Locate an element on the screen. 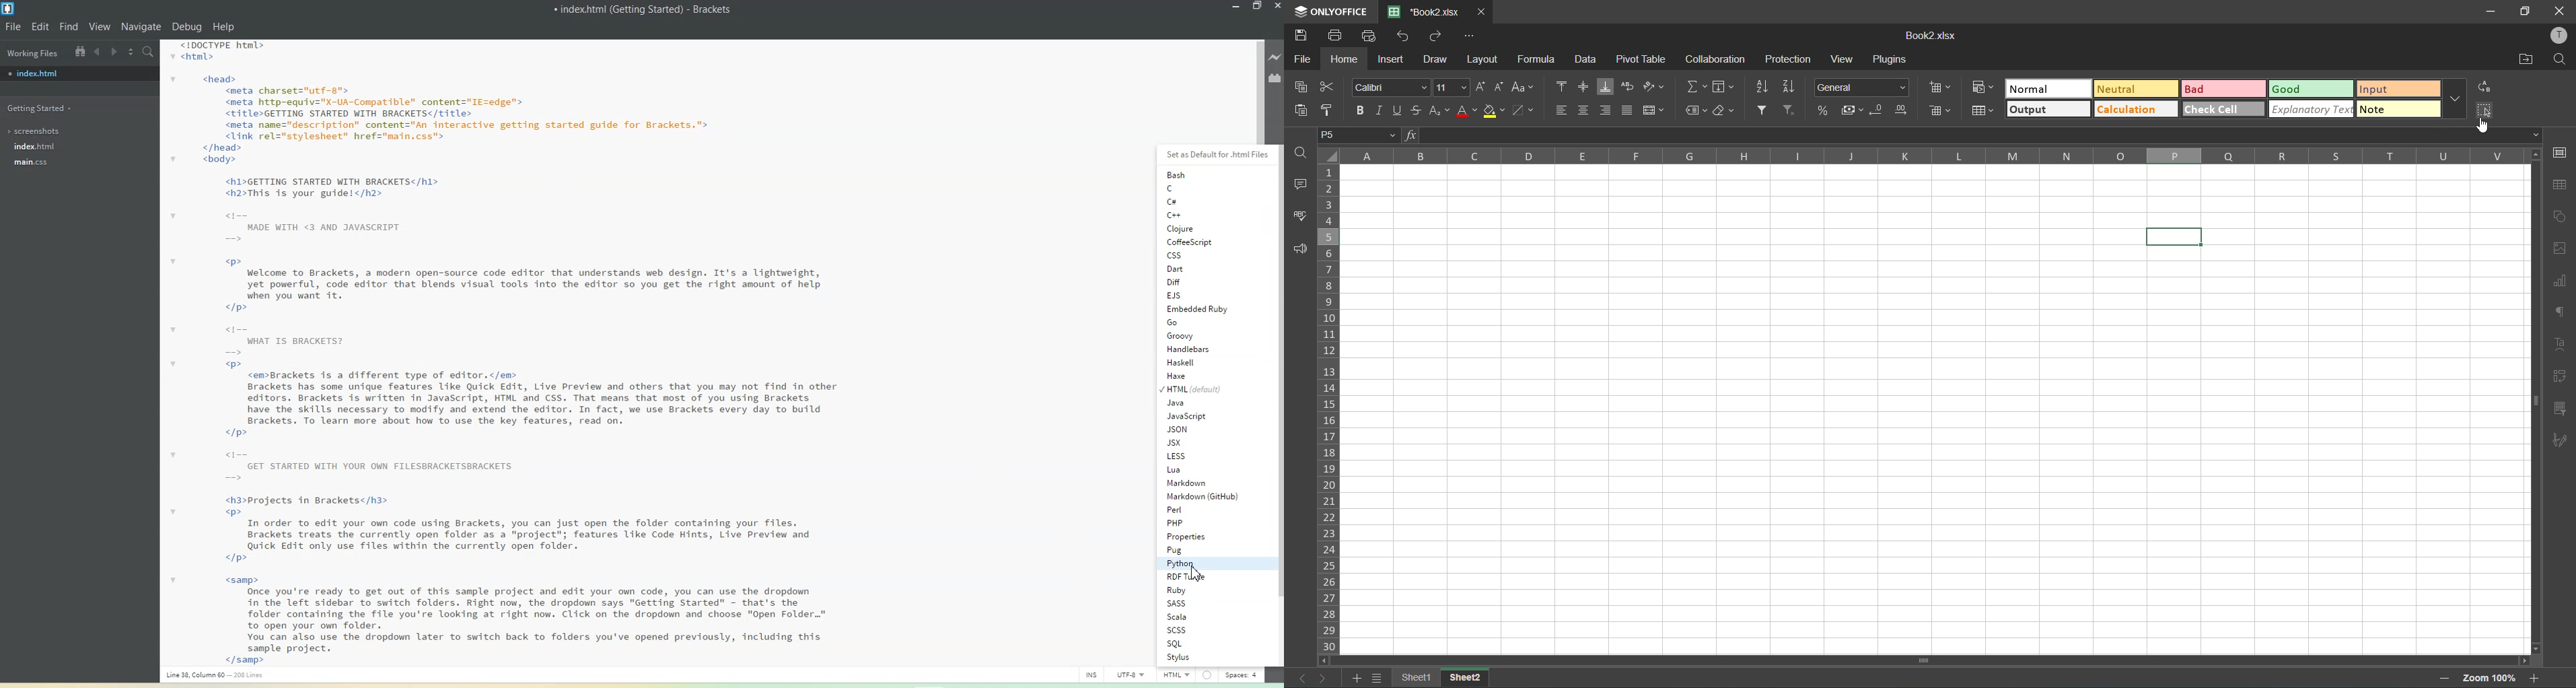  feedback is located at coordinates (1300, 250).